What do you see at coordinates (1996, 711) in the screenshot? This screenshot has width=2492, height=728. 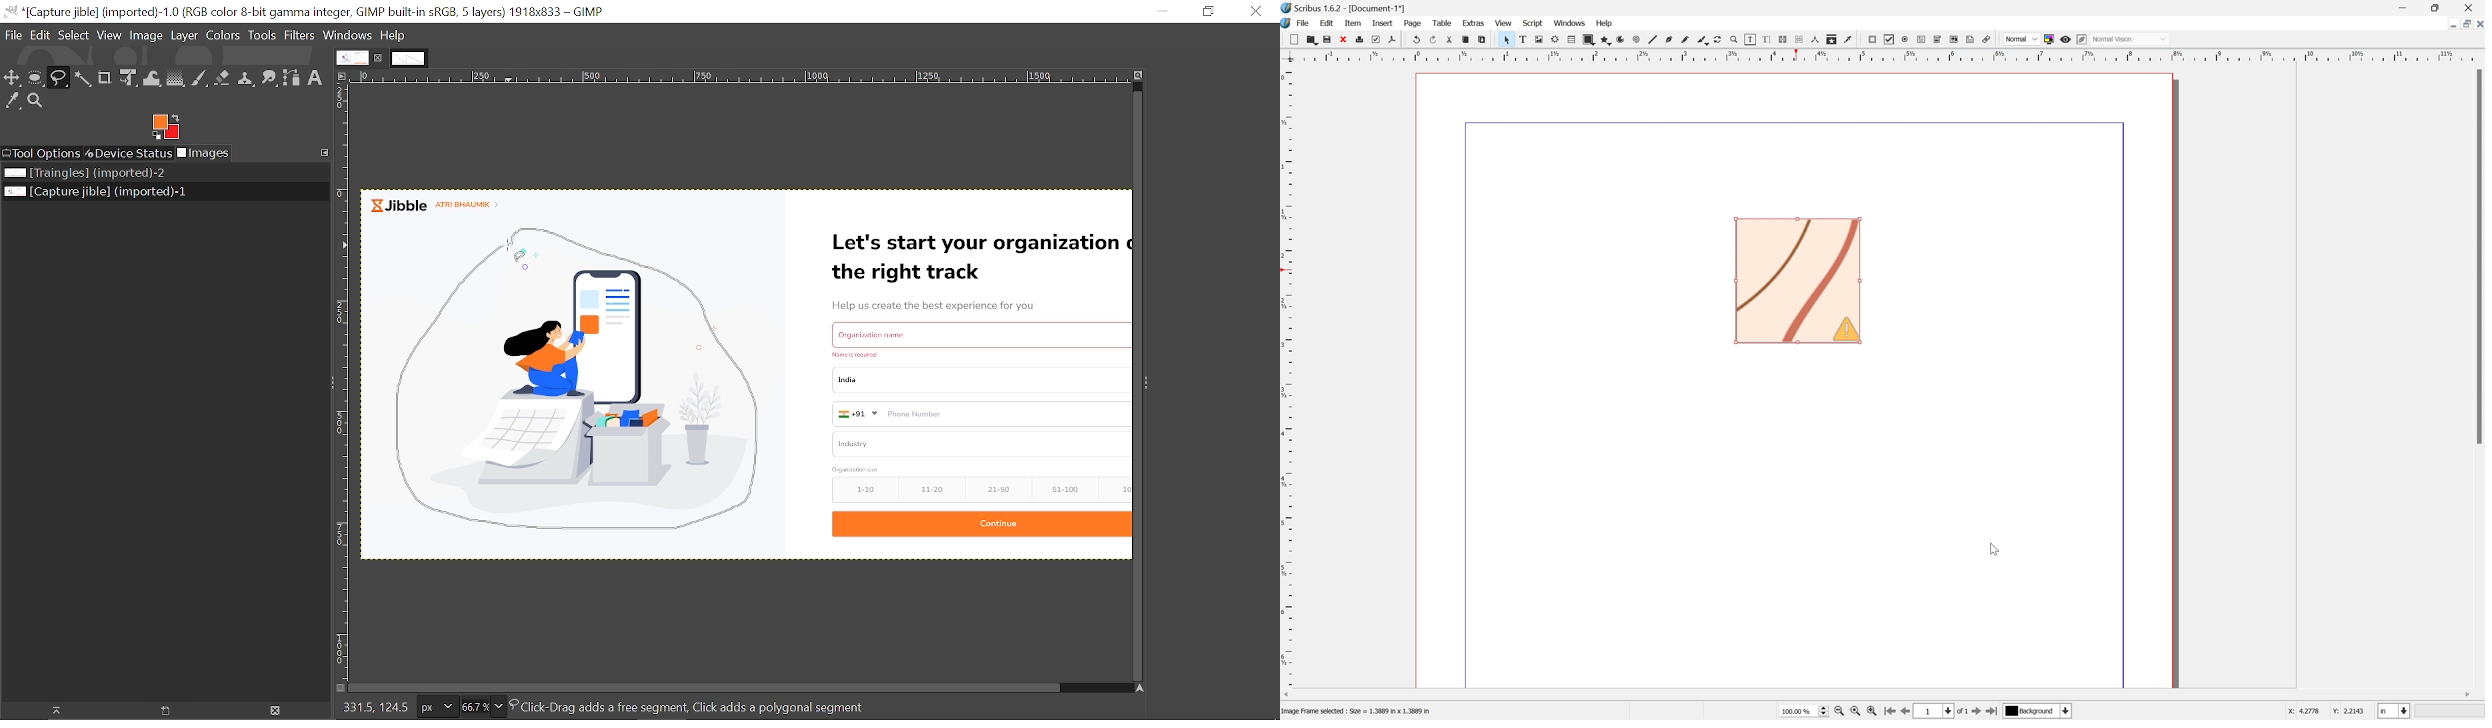 I see `Last Page` at bounding box center [1996, 711].